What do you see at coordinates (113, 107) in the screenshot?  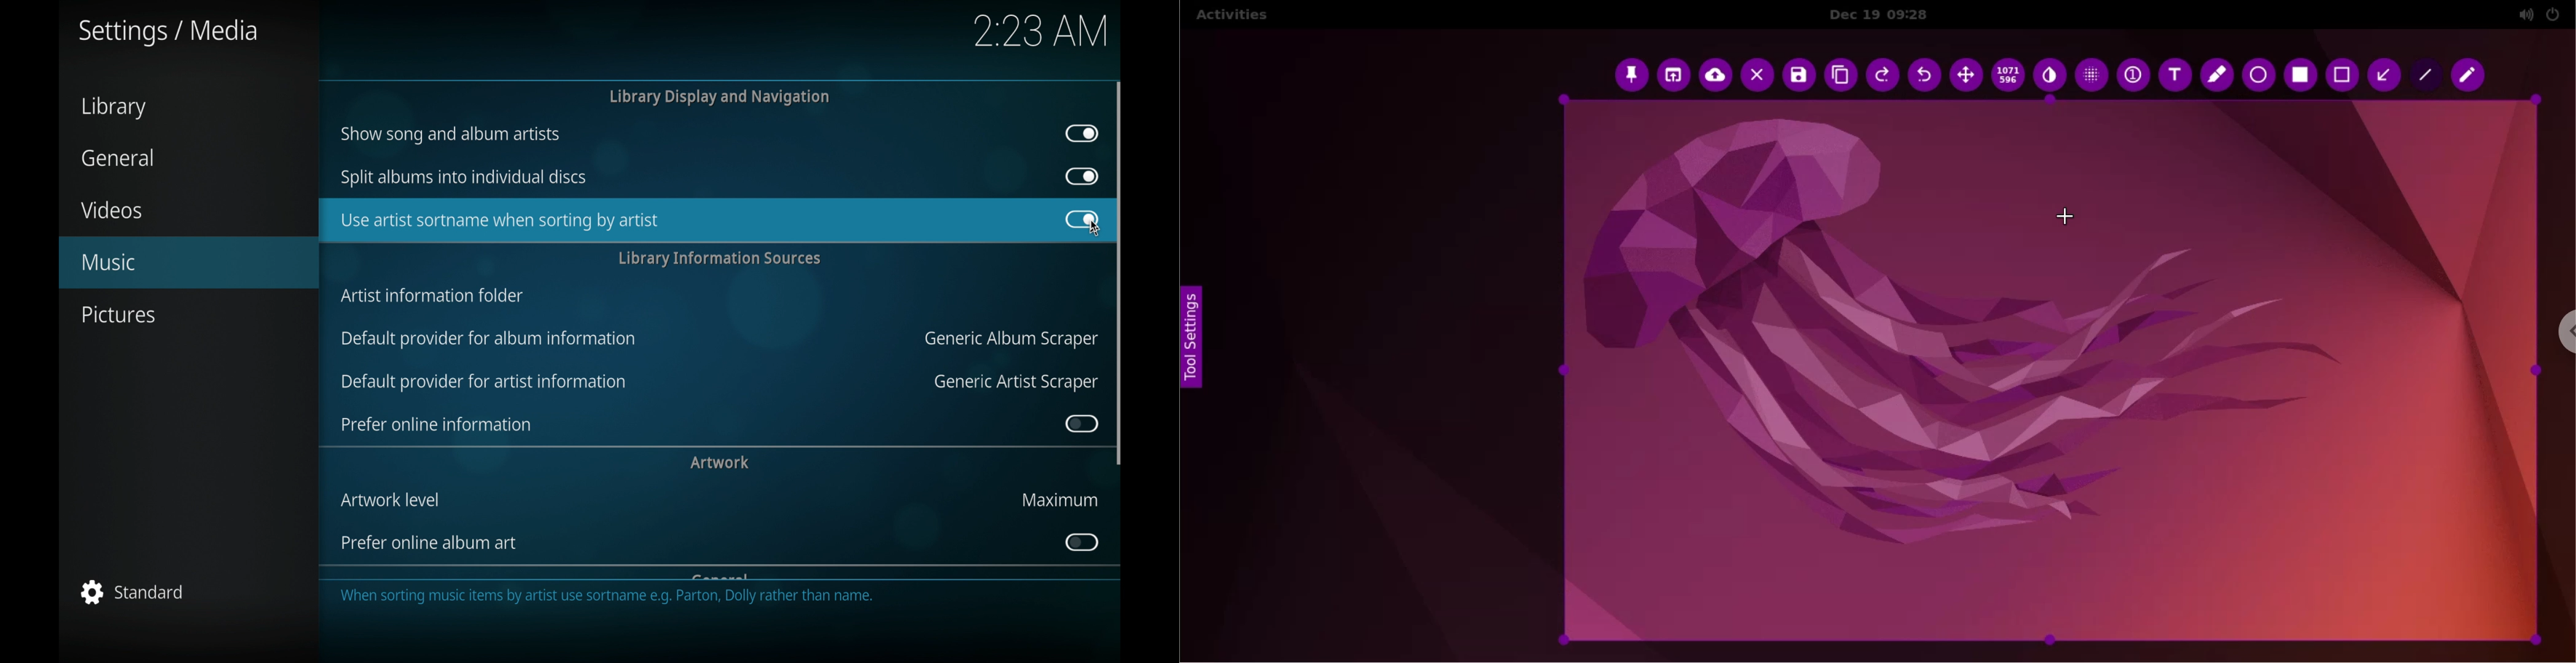 I see `library` at bounding box center [113, 107].